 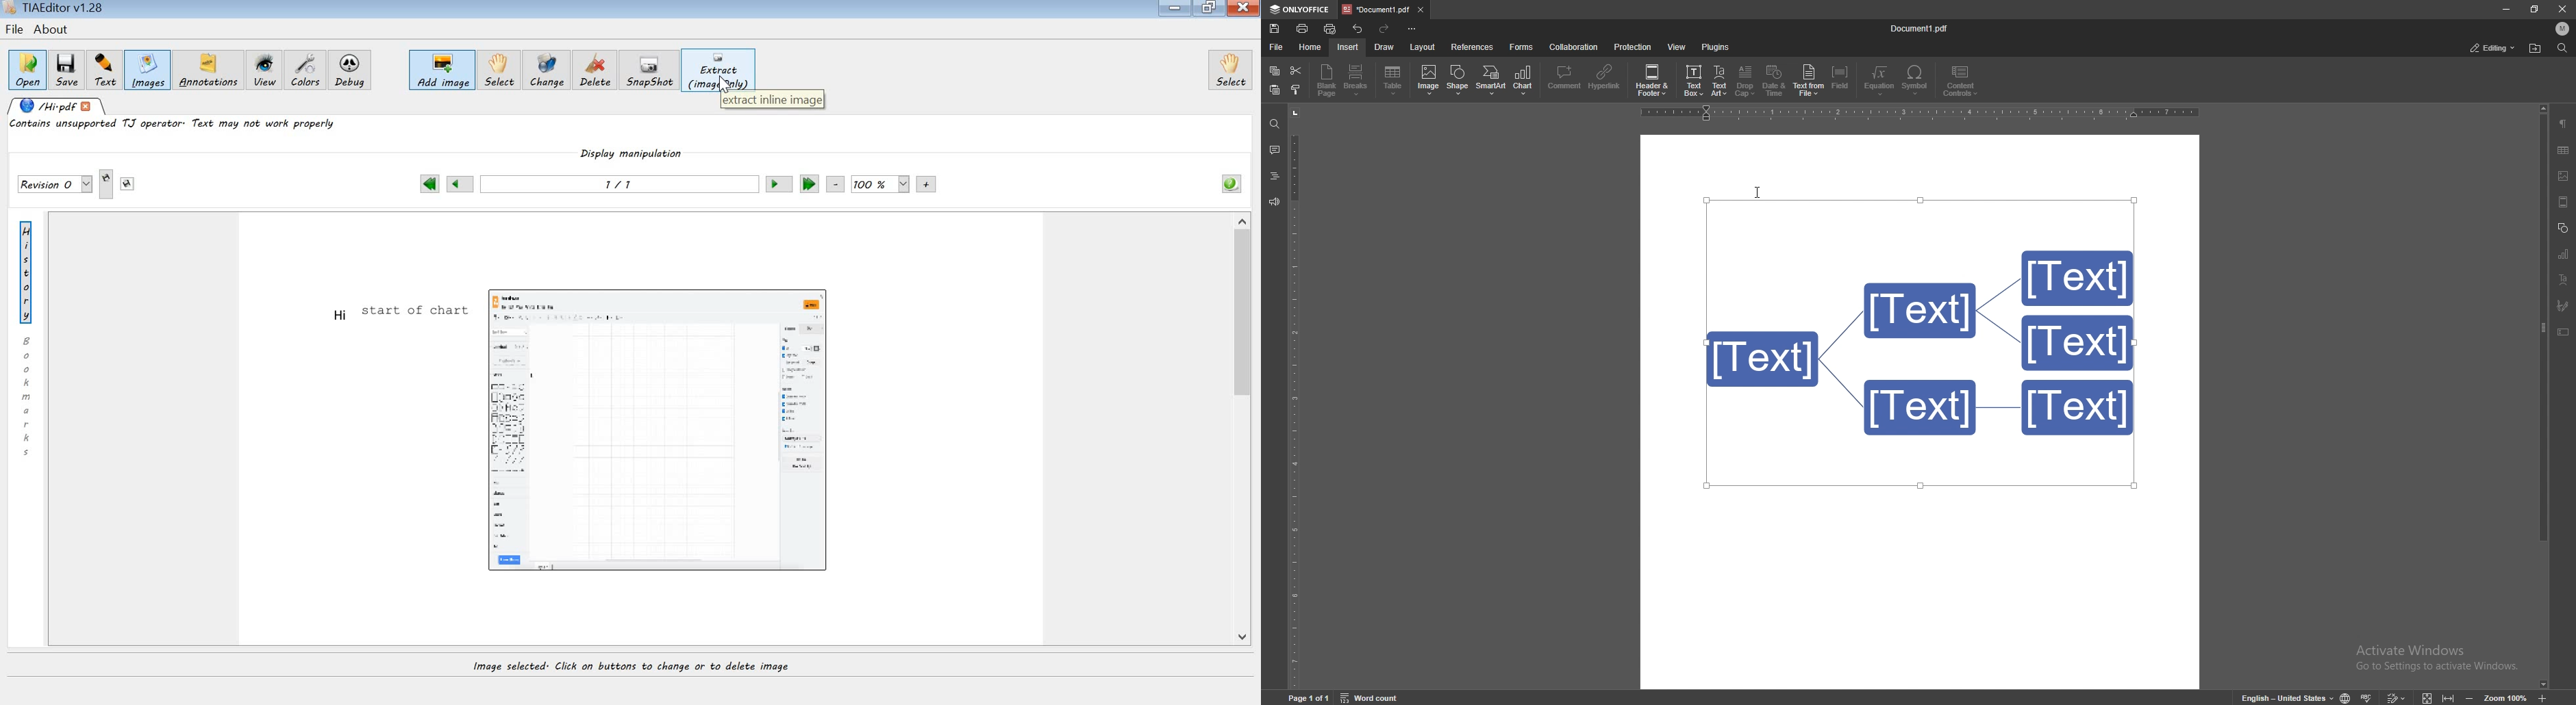 What do you see at coordinates (1574, 47) in the screenshot?
I see `collaboration` at bounding box center [1574, 47].